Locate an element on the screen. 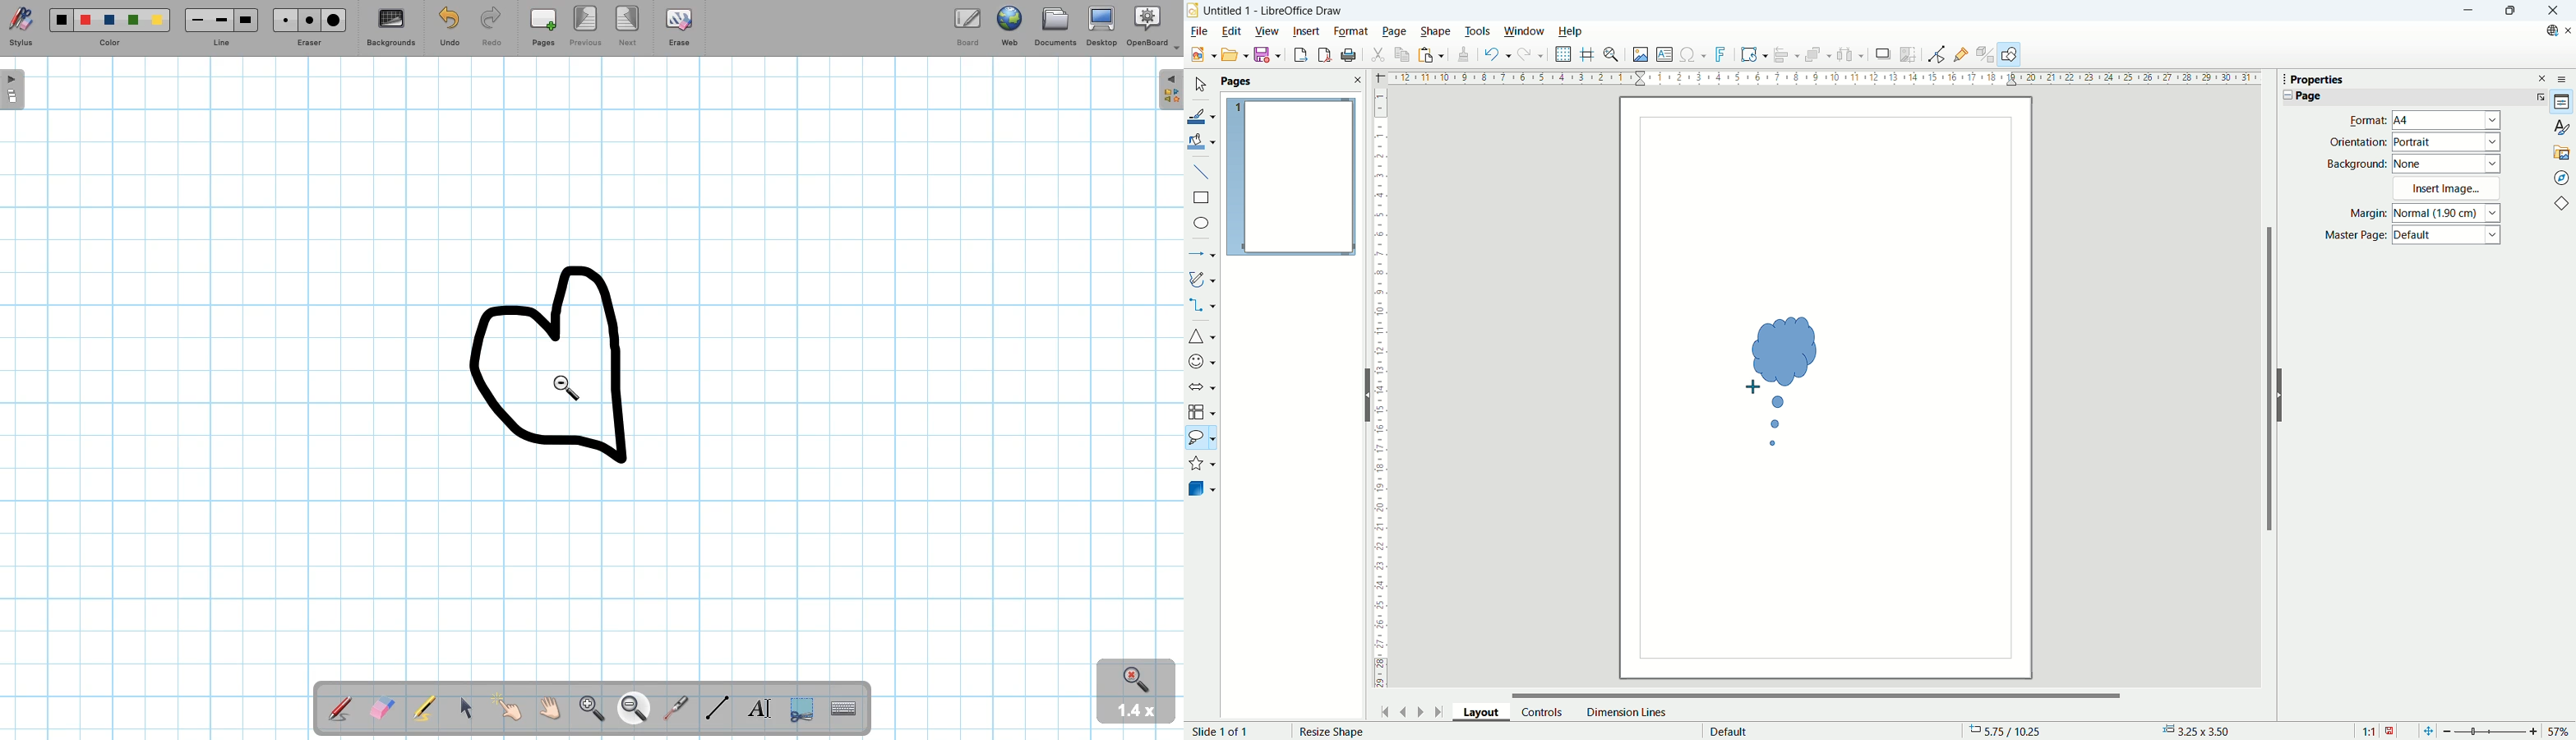 The height and width of the screenshot is (756, 2576). paste is located at coordinates (1430, 54).